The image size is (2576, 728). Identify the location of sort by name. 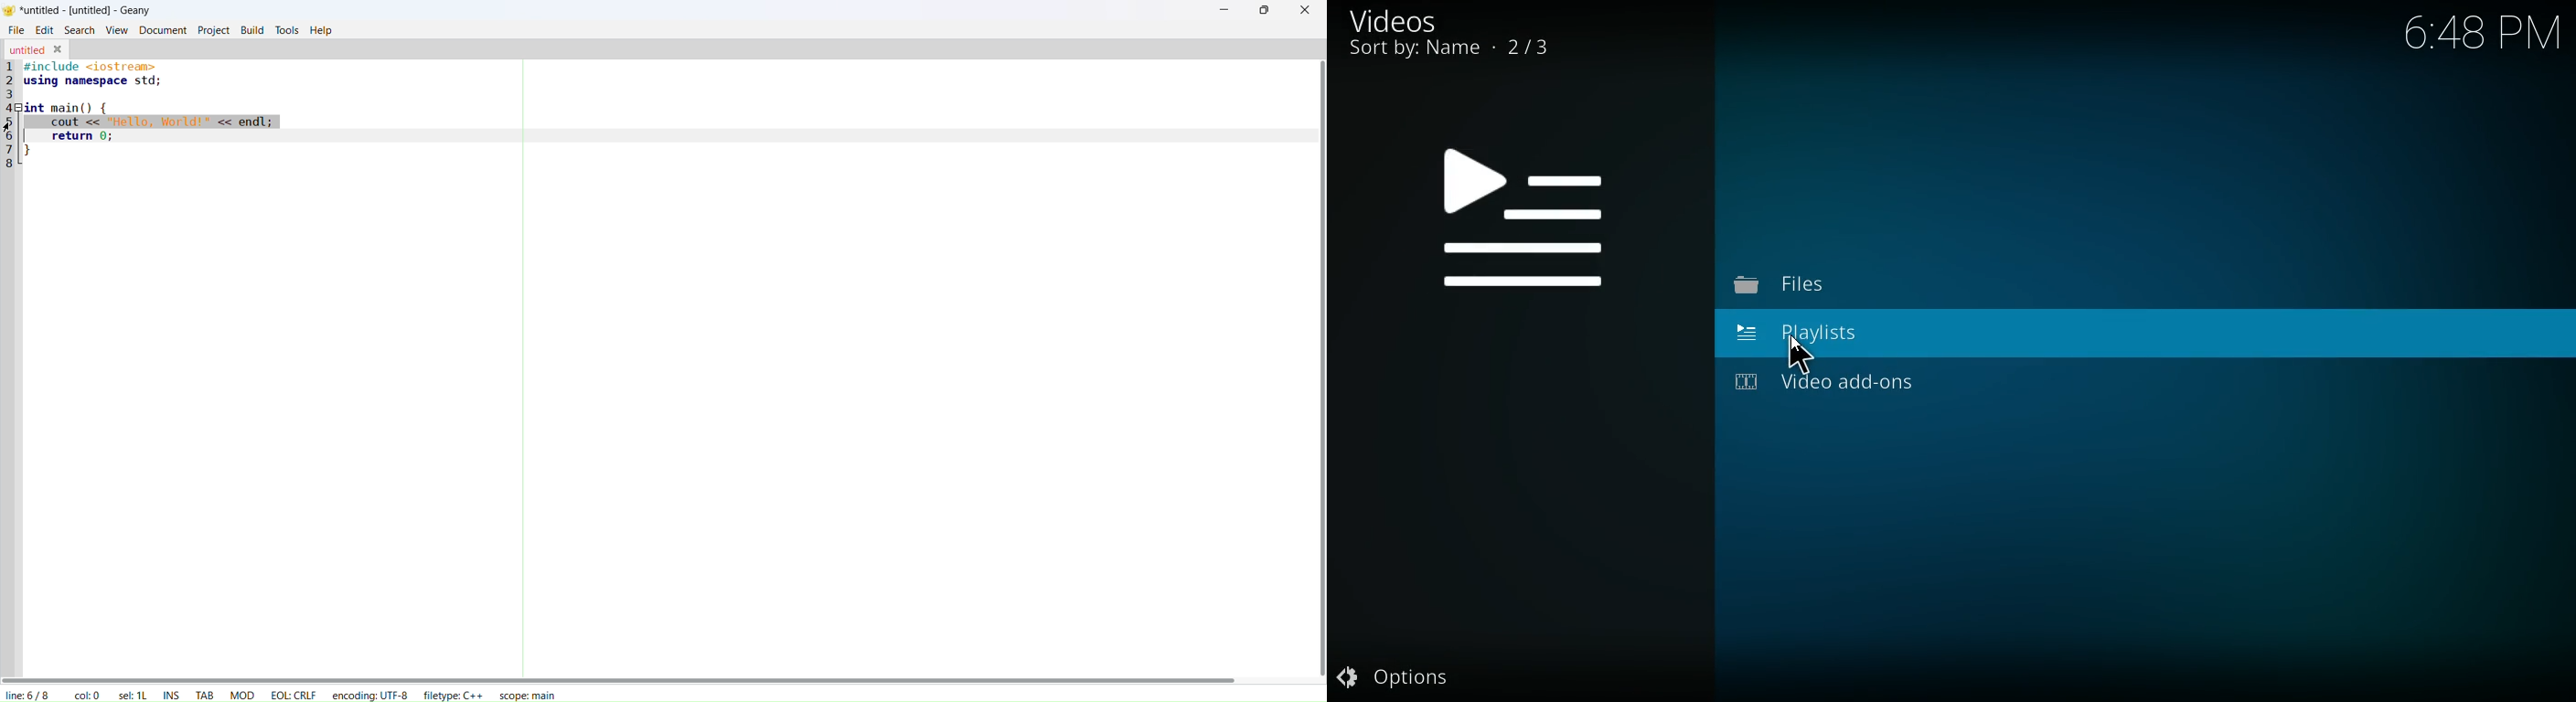
(1456, 50).